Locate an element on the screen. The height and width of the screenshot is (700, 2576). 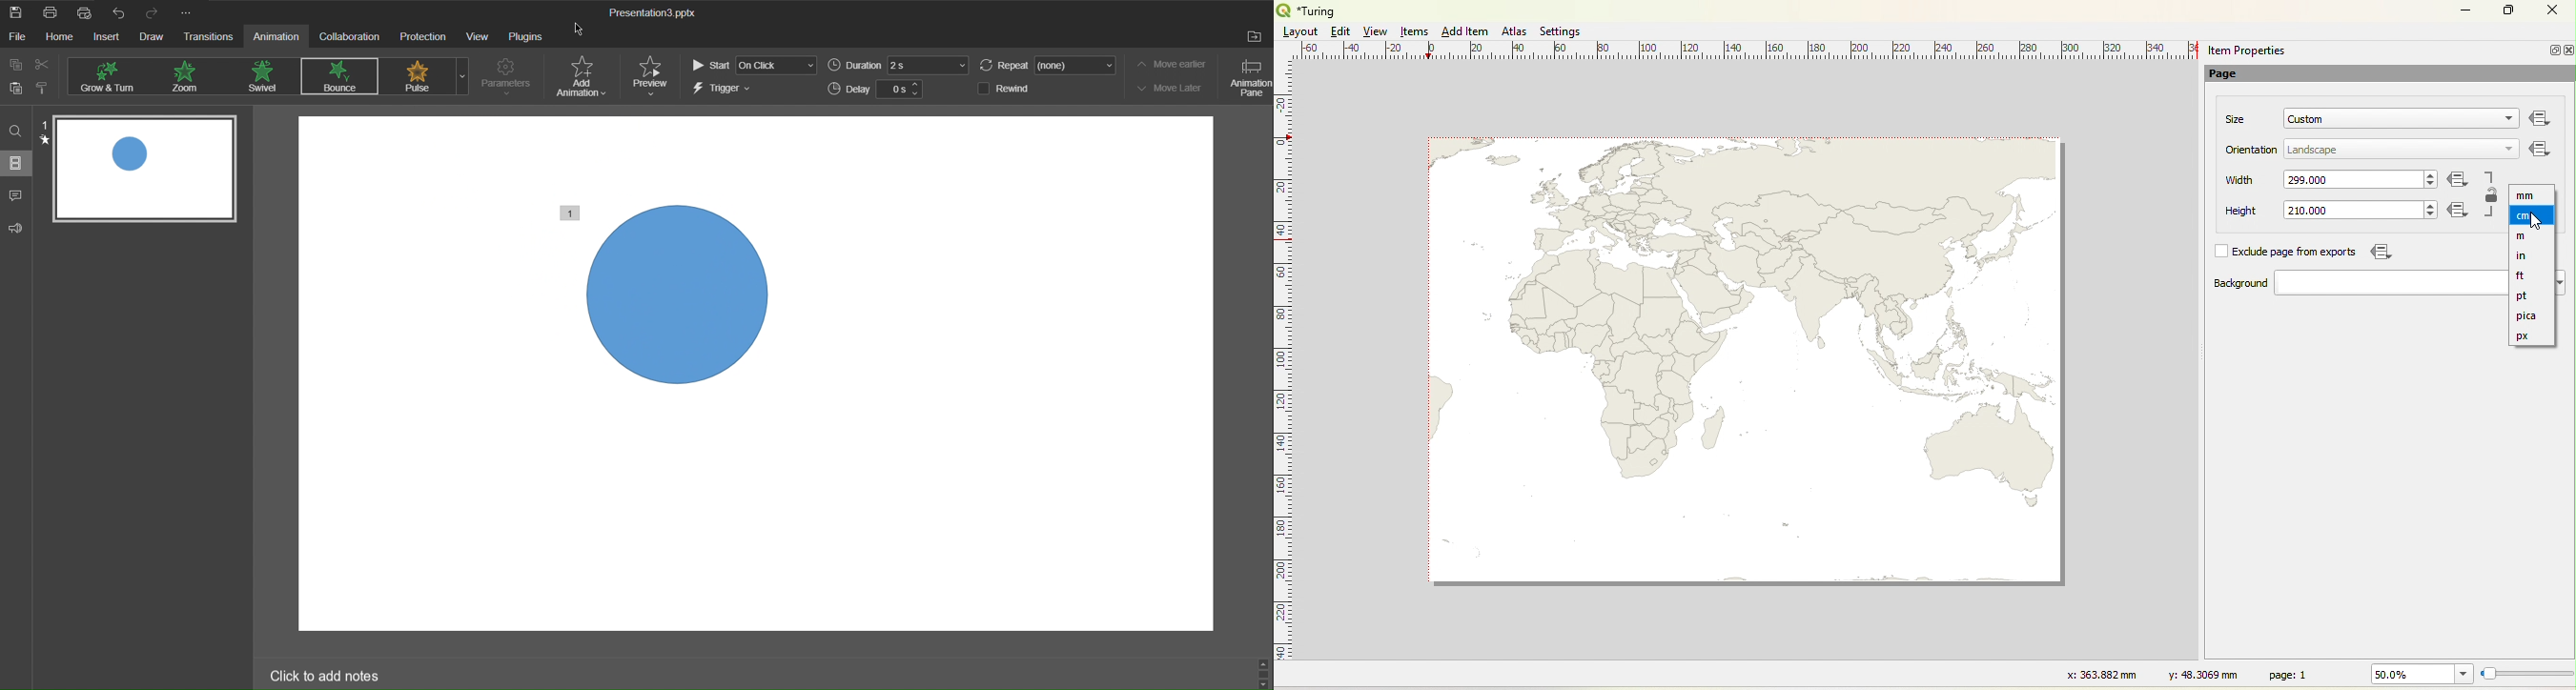
Minimize is located at coordinates (2465, 9).